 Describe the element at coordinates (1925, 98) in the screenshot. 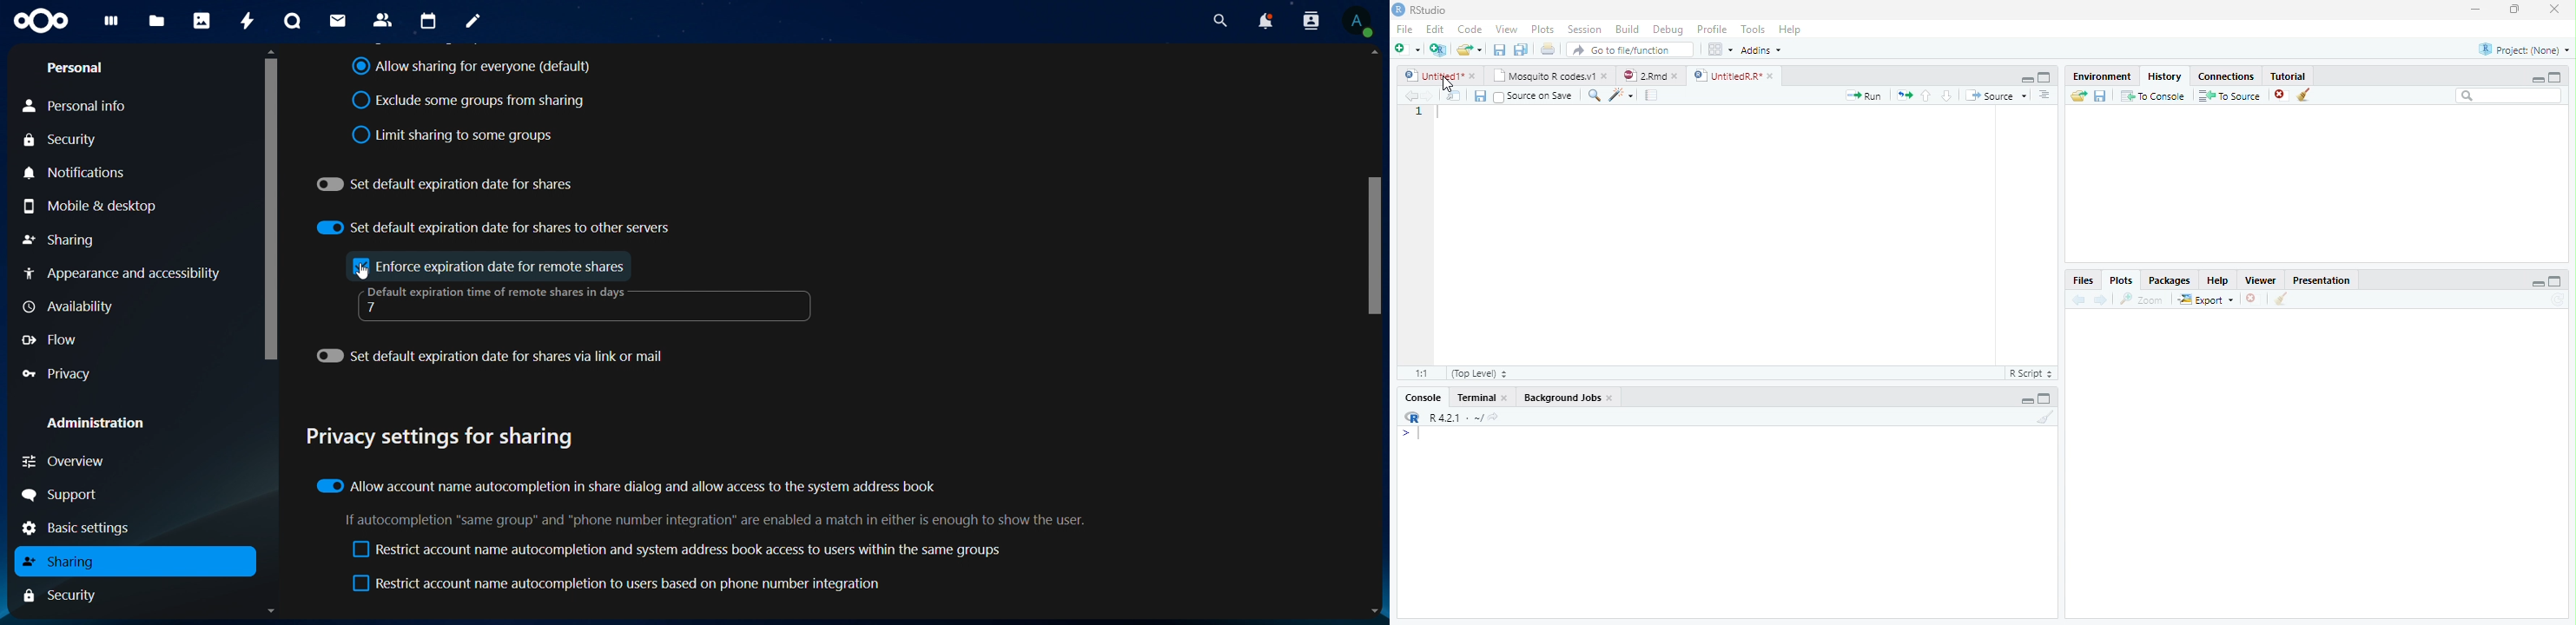

I see `Go to the previous section` at that location.